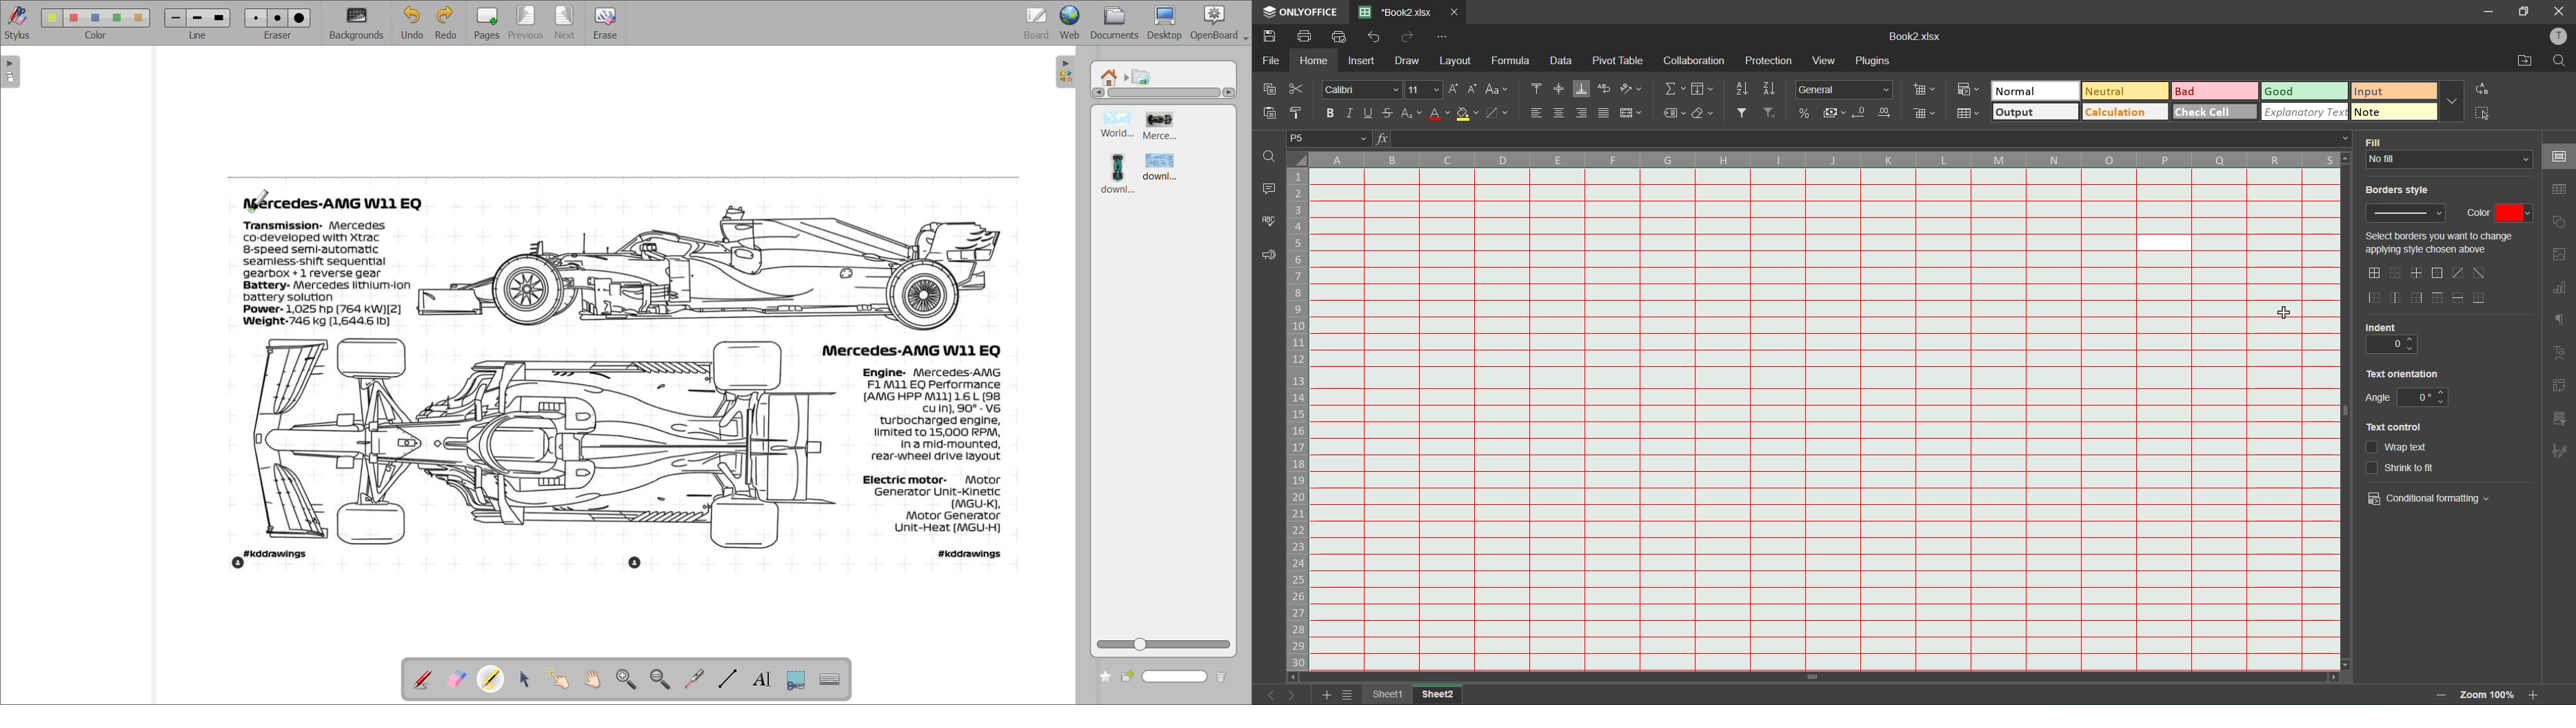 The image size is (2576, 728). Describe the element at coordinates (1769, 63) in the screenshot. I see `protection` at that location.